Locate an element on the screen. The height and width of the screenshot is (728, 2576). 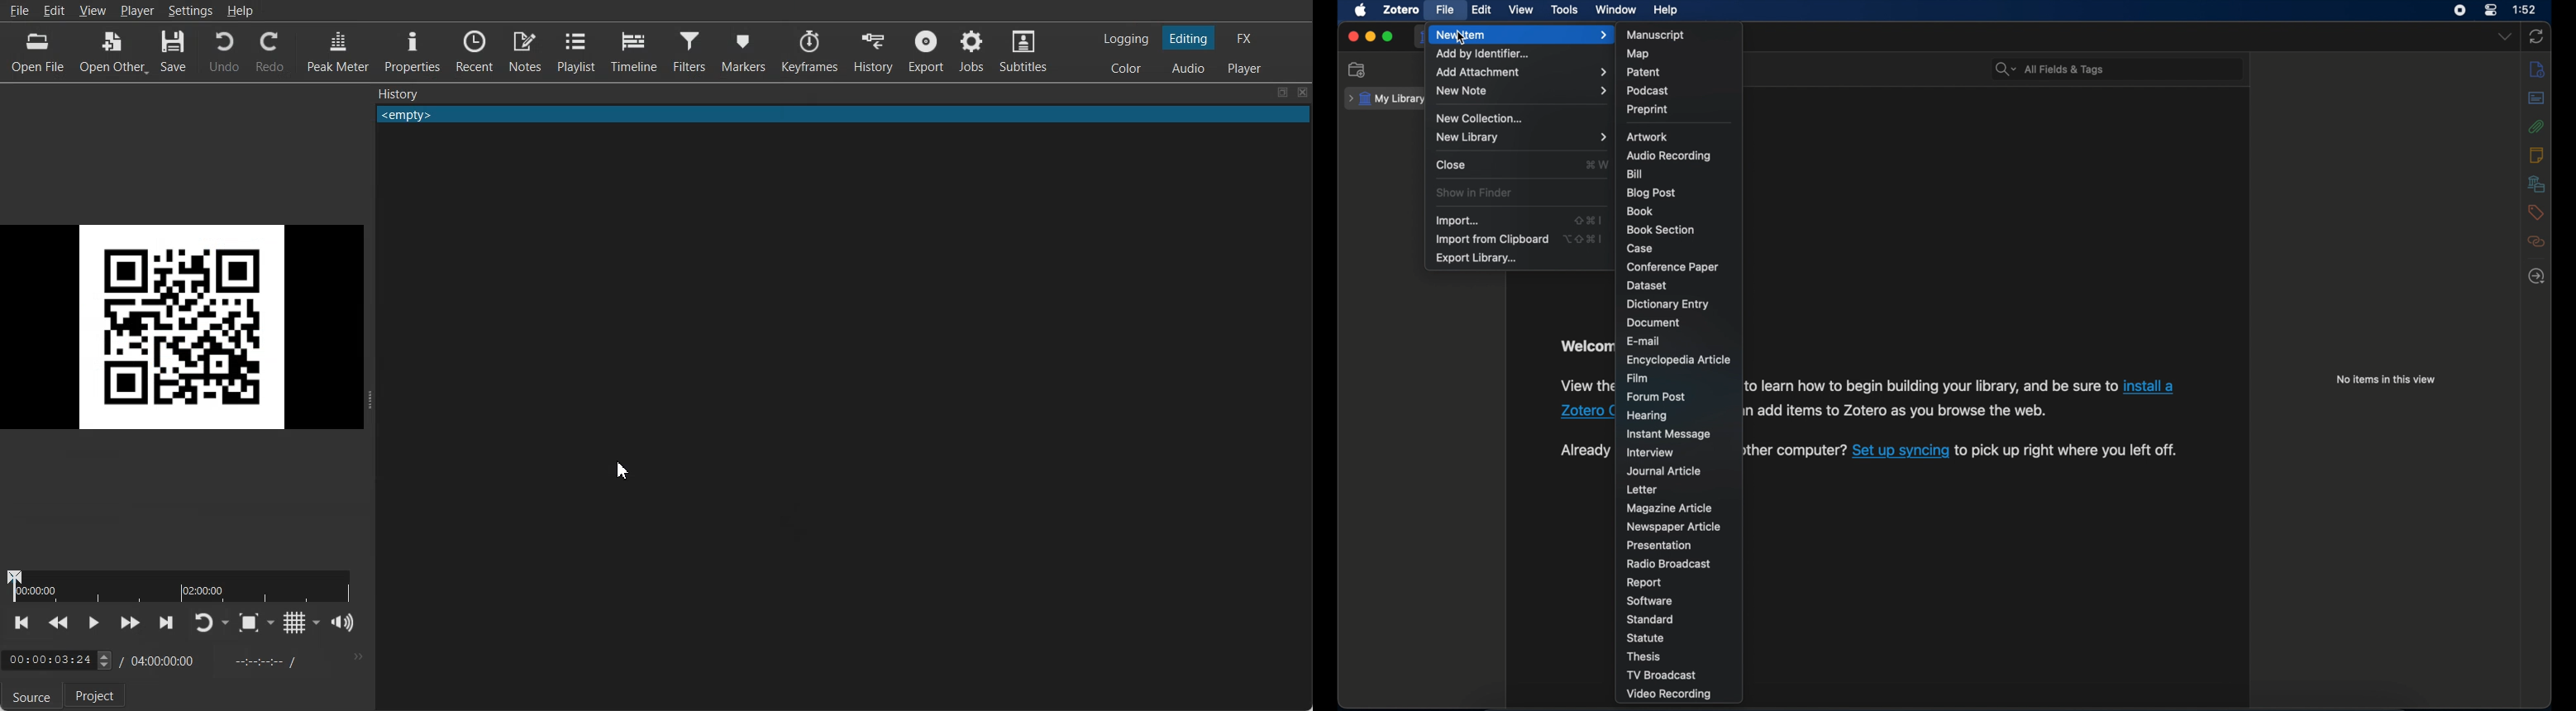
File is located at coordinates (19, 12).